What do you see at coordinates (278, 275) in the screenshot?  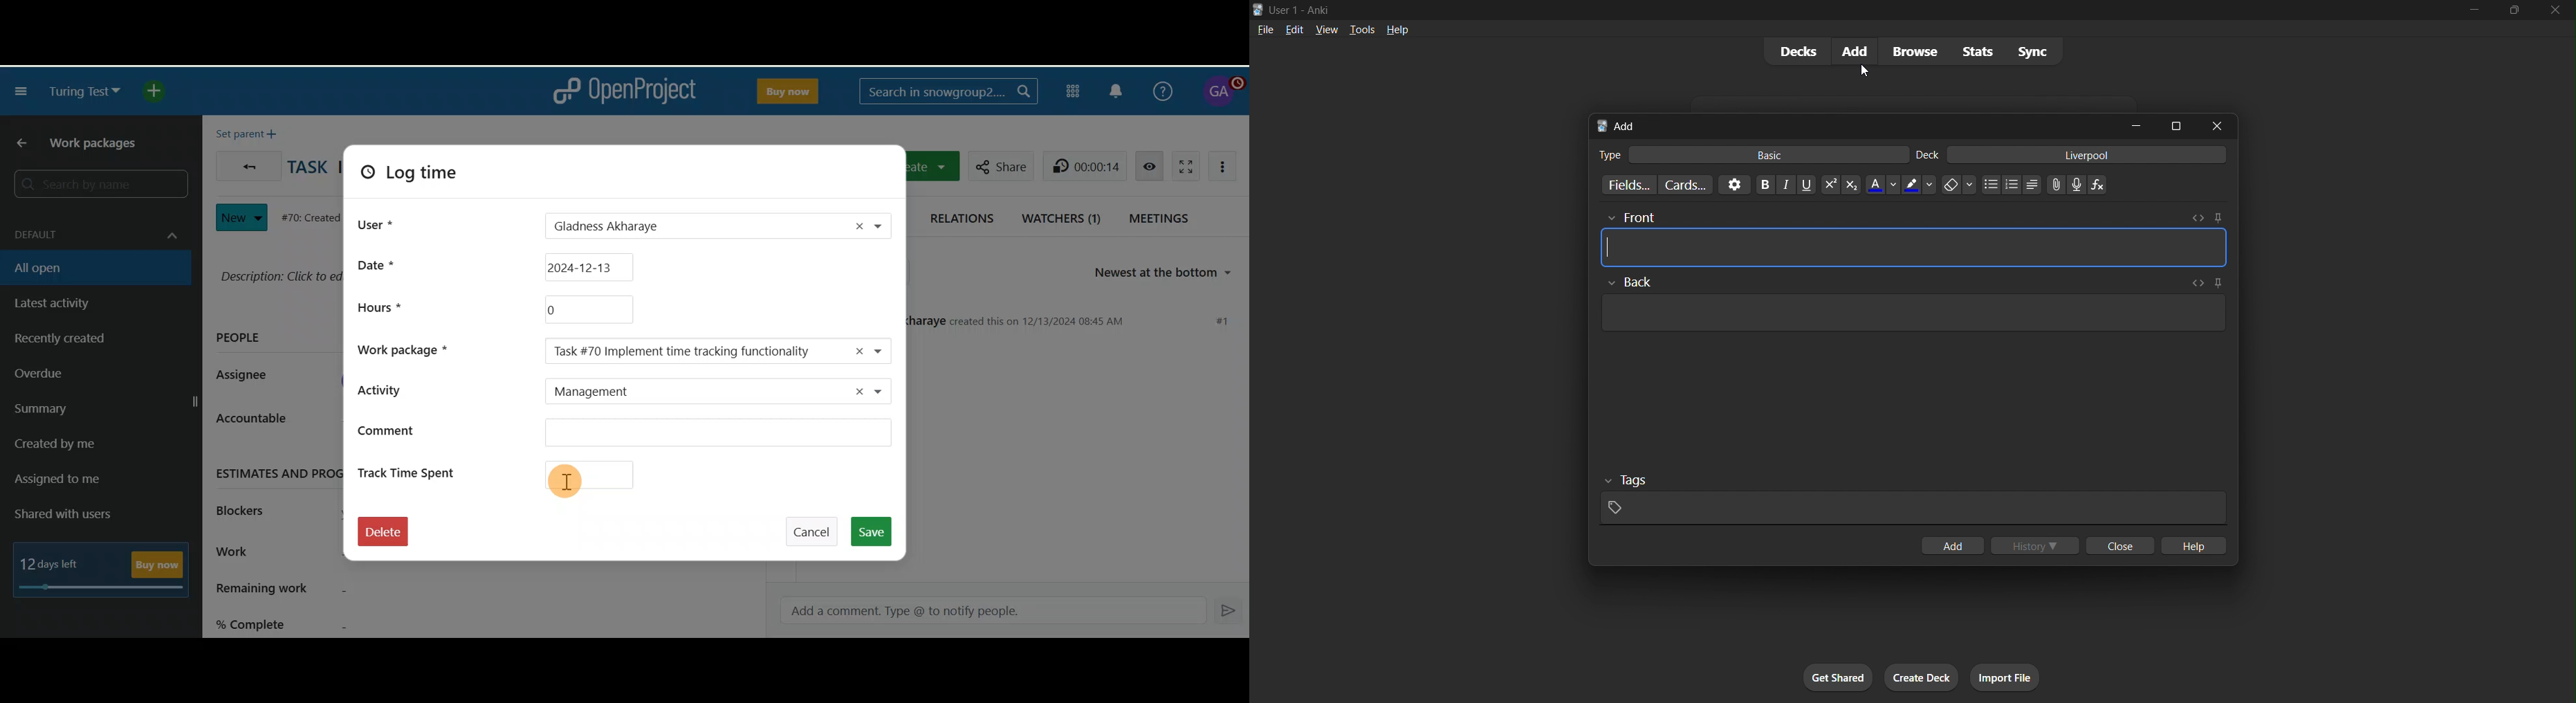 I see `Description: Click to edit...` at bounding box center [278, 275].